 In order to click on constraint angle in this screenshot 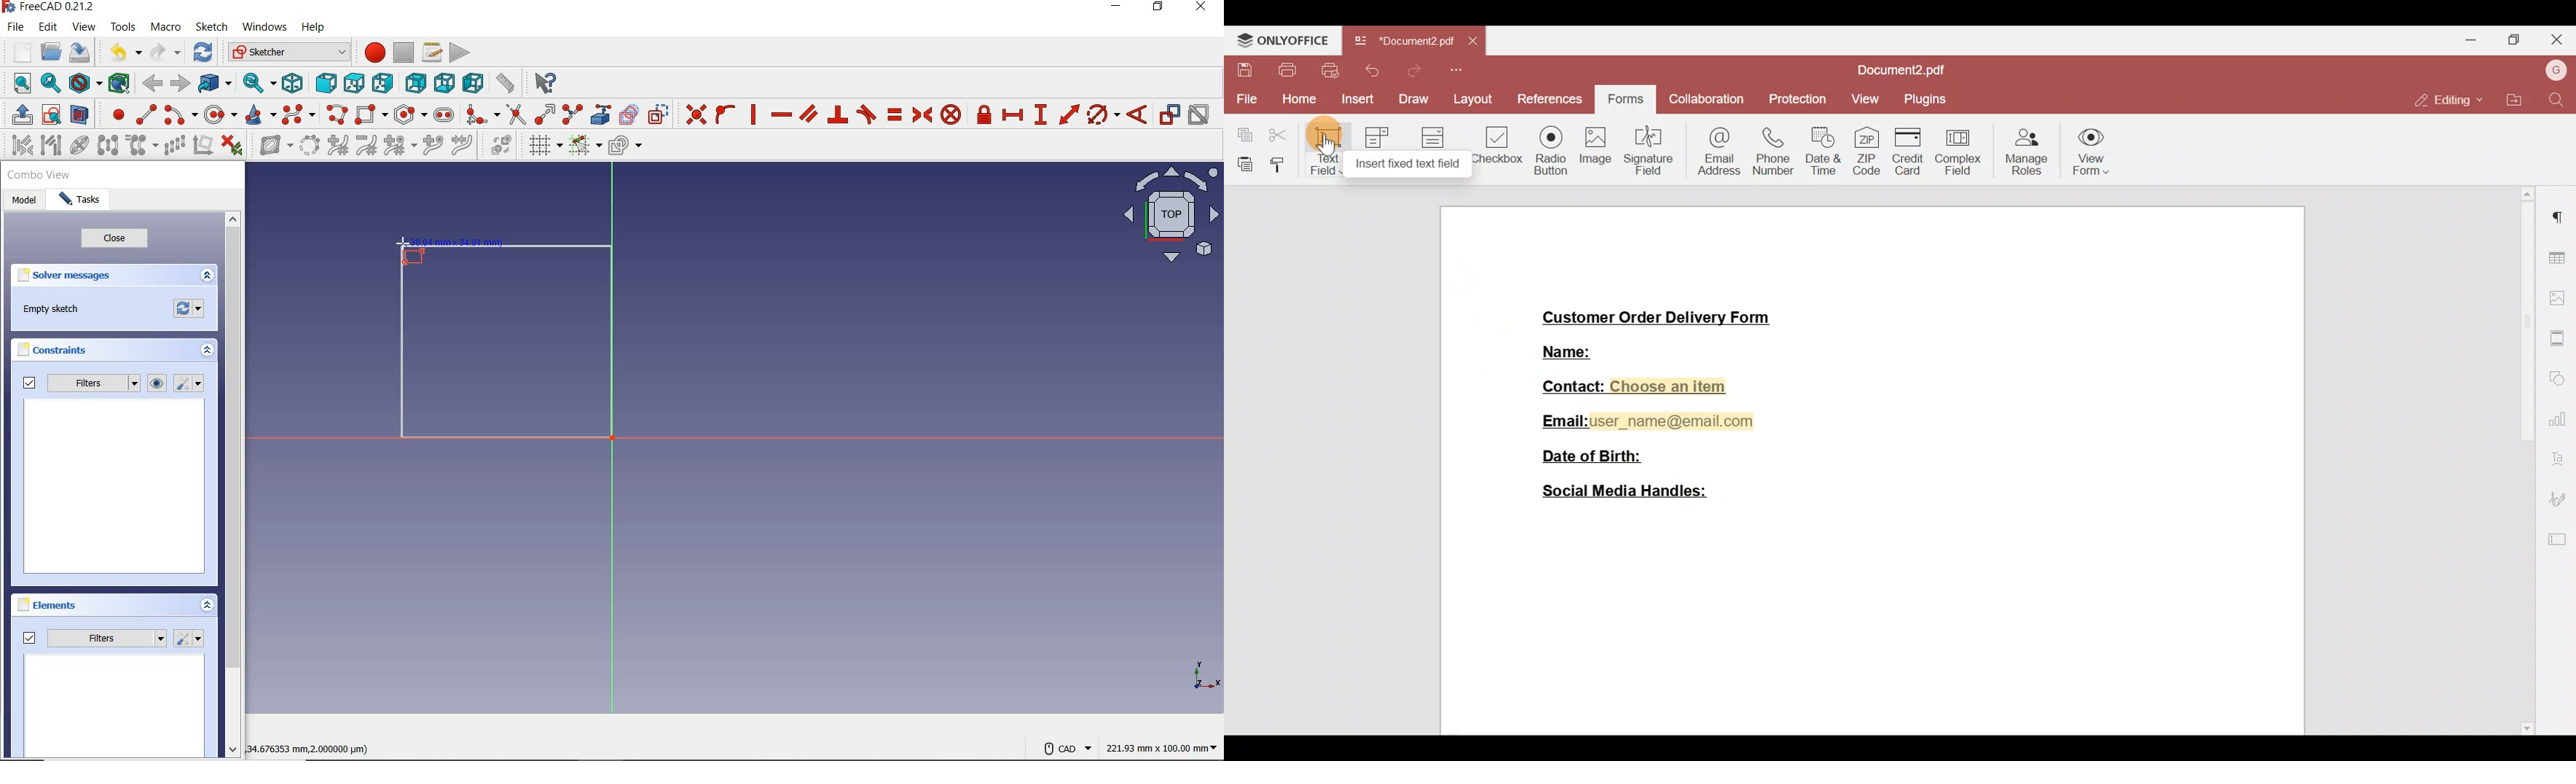, I will do `click(1138, 114)`.